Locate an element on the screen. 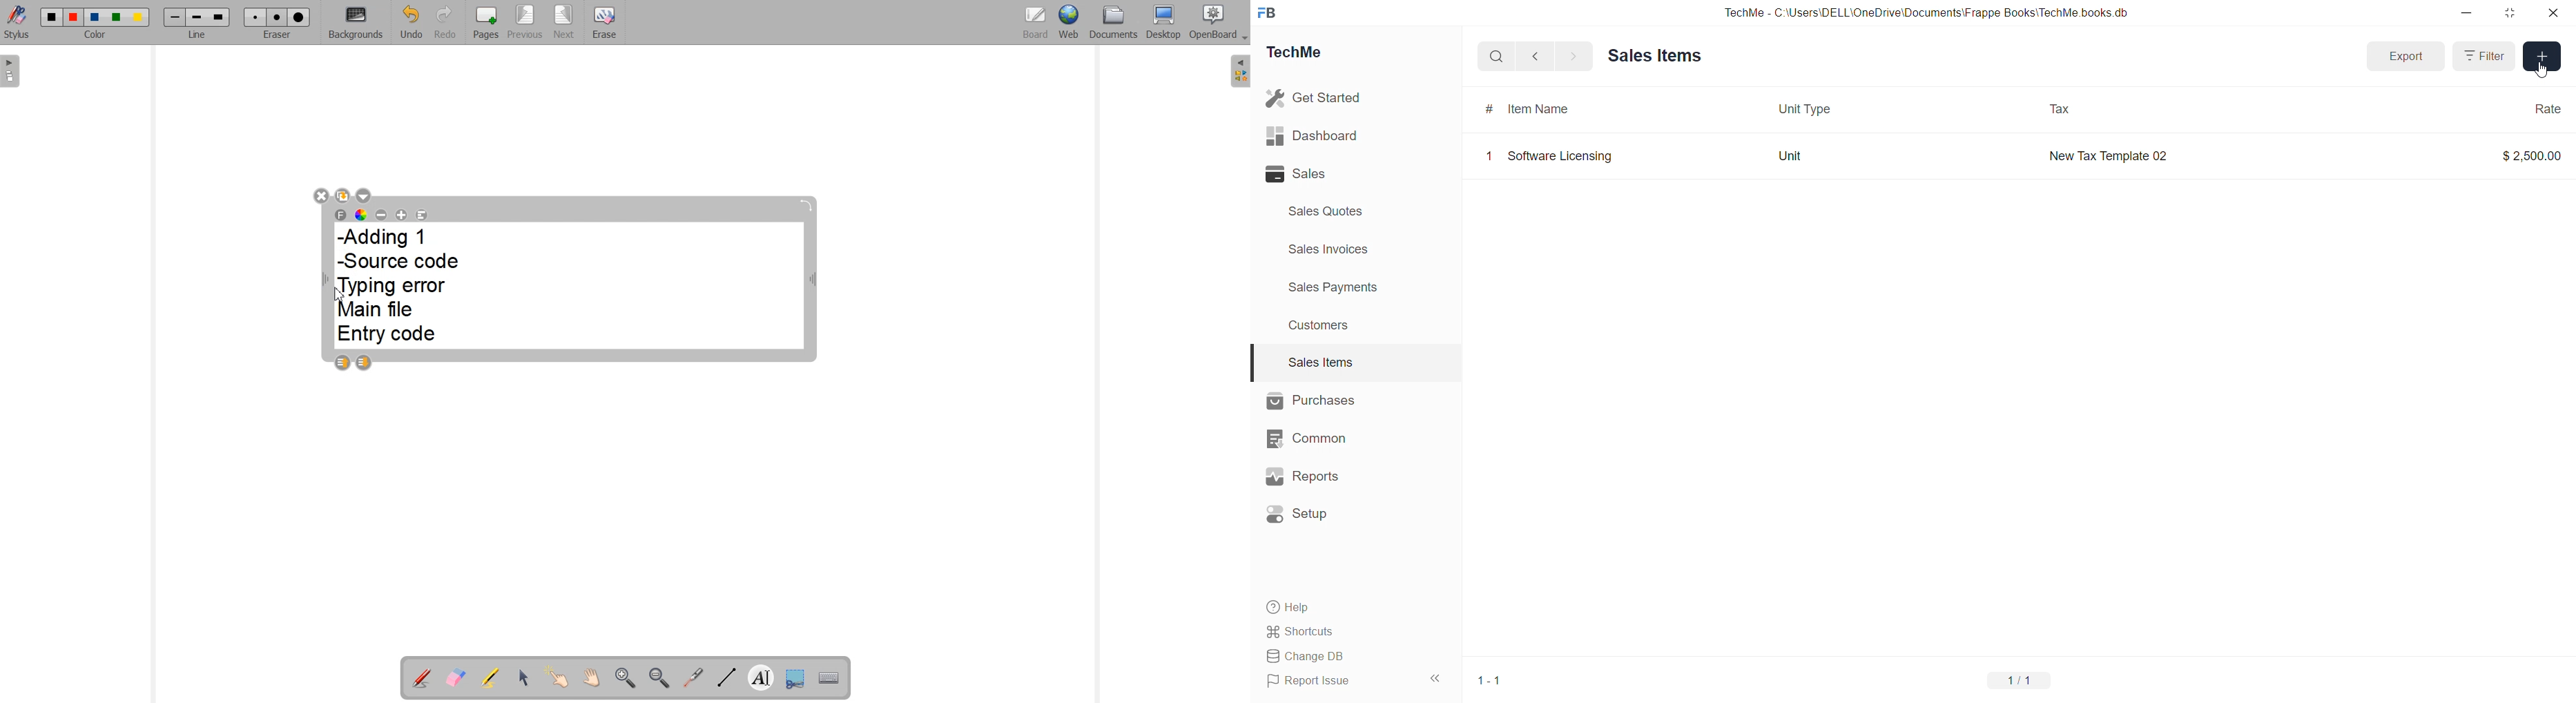 This screenshot has height=728, width=2576. Software Licensing is located at coordinates (1561, 157).